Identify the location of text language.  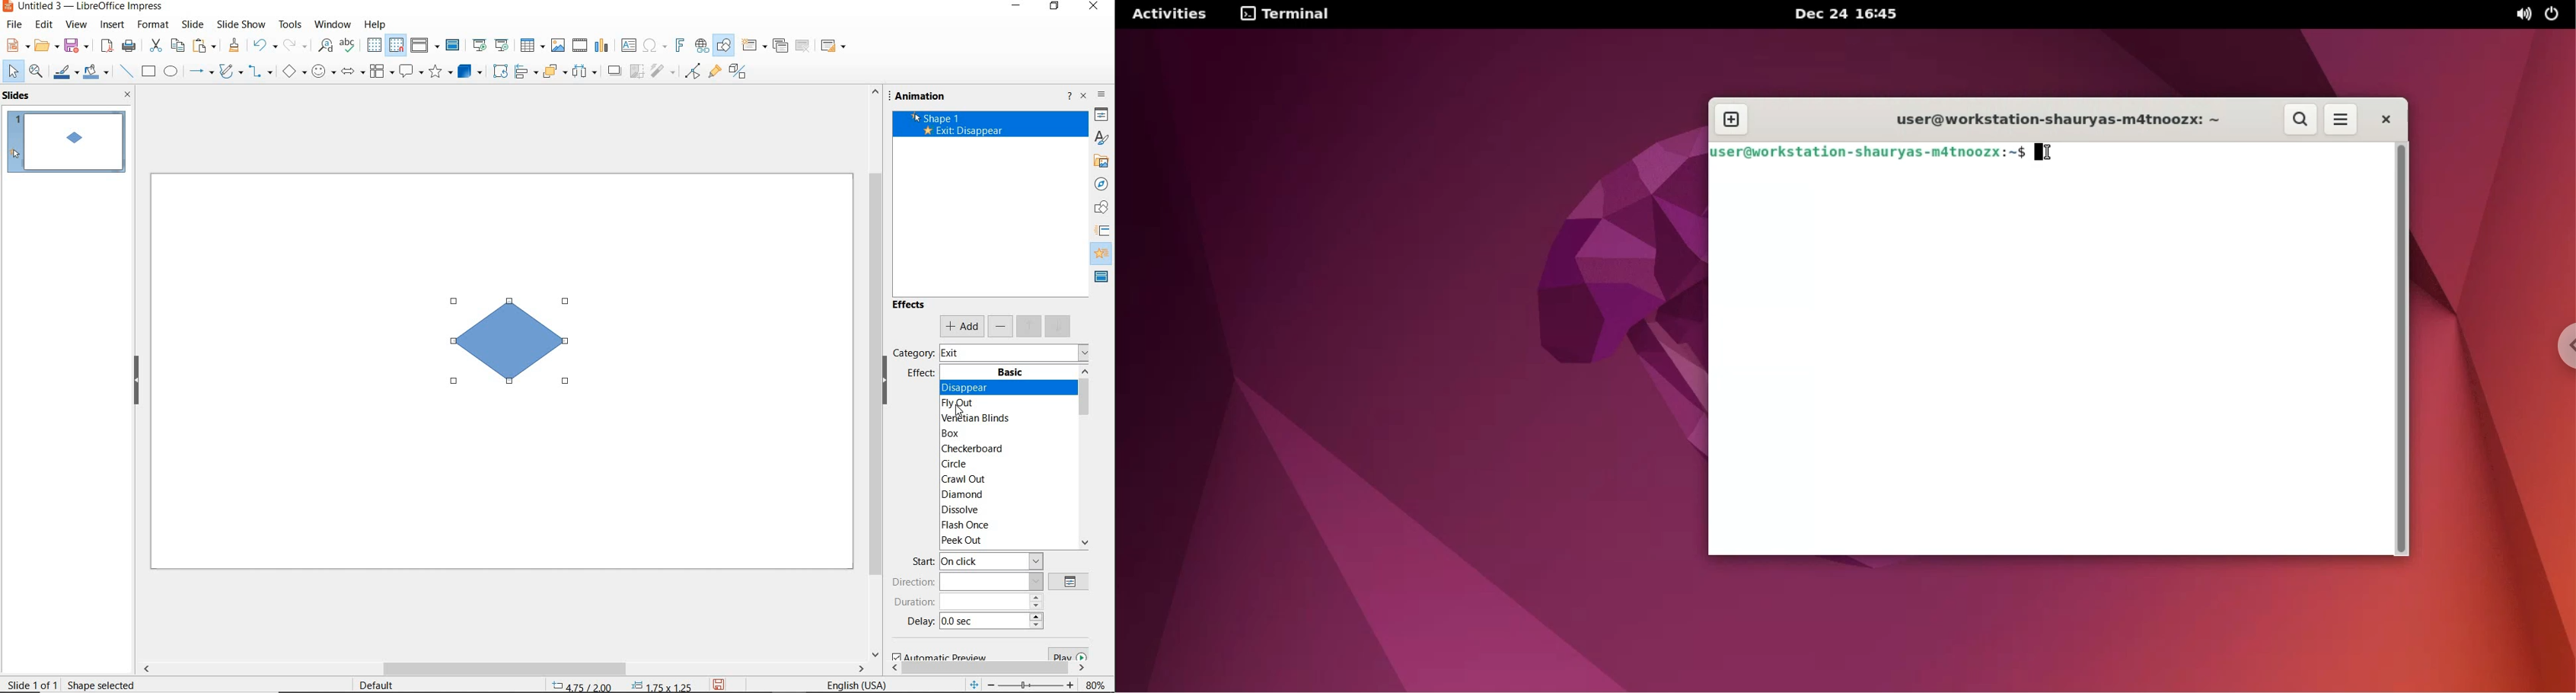
(859, 684).